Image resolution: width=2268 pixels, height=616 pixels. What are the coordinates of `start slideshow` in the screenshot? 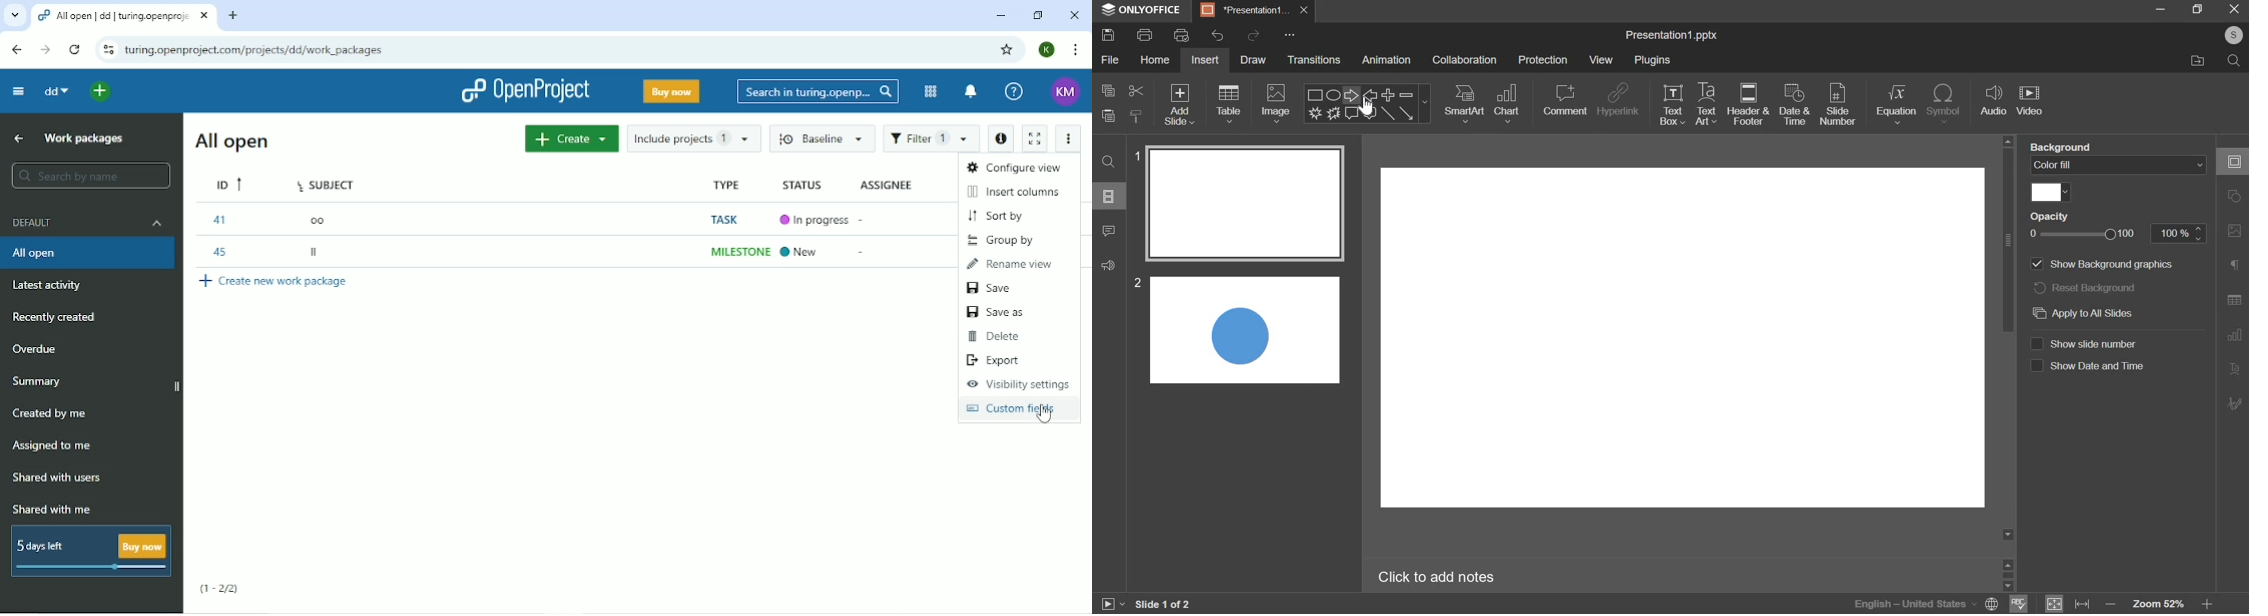 It's located at (1114, 602).